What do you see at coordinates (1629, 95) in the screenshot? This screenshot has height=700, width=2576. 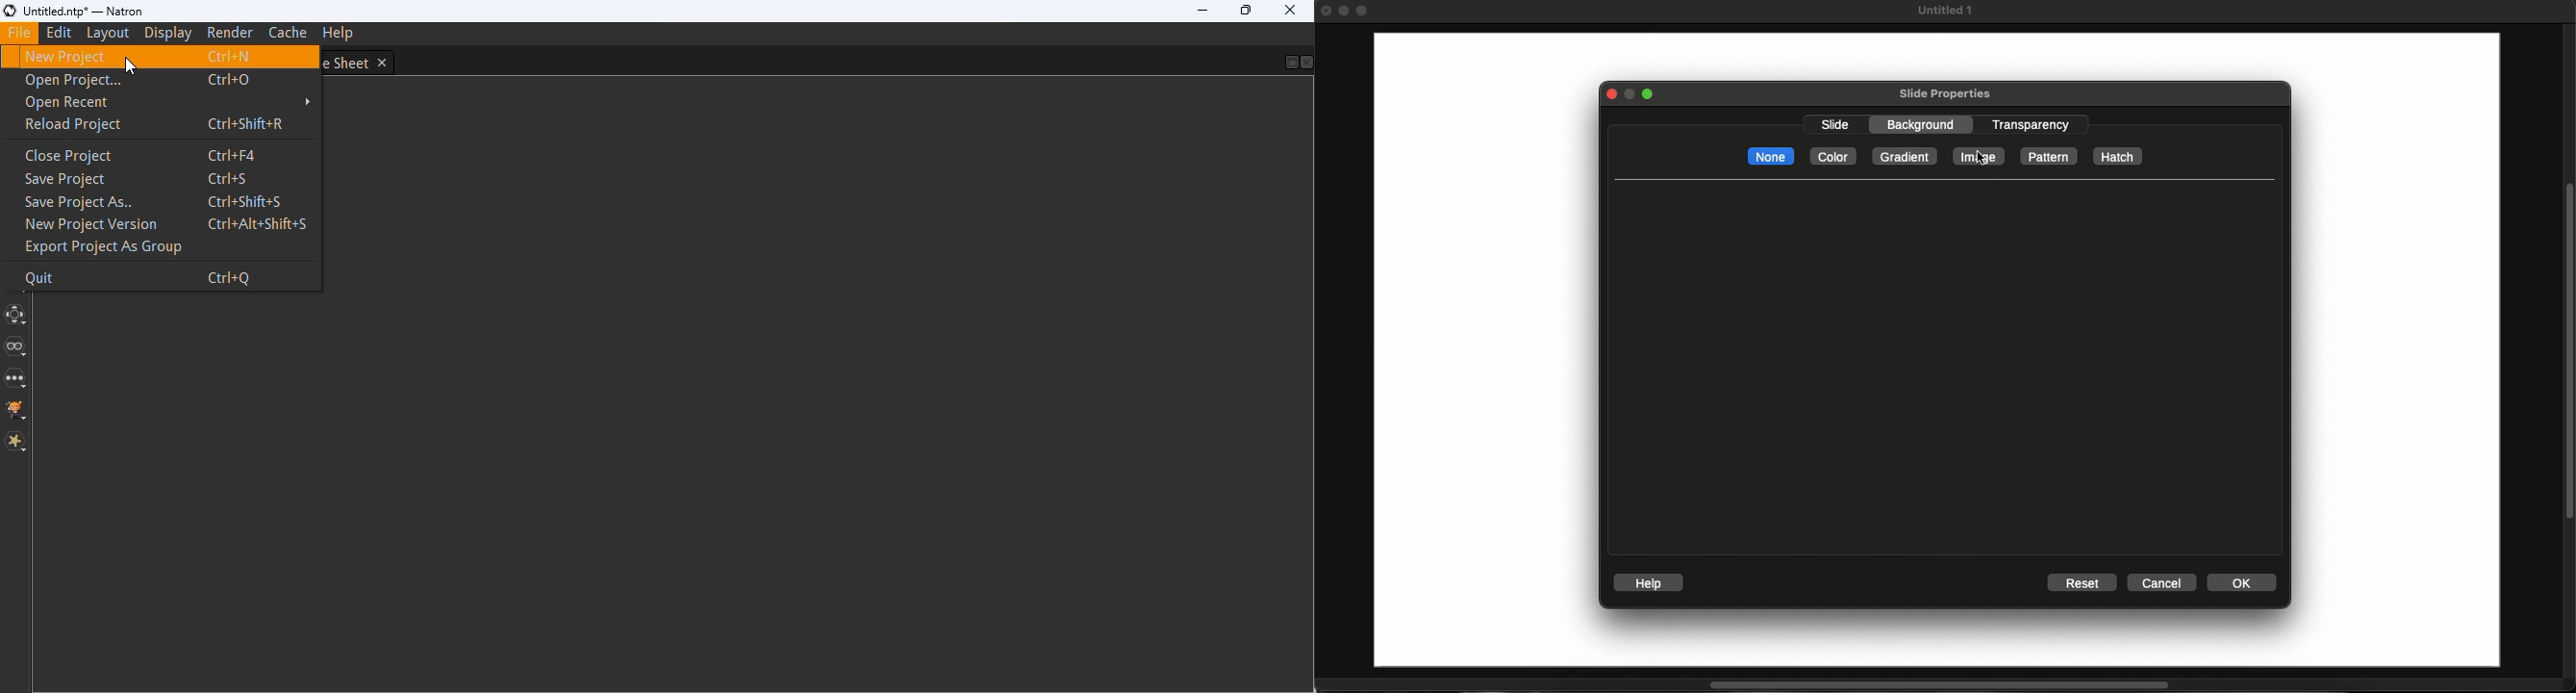 I see `Minimize` at bounding box center [1629, 95].